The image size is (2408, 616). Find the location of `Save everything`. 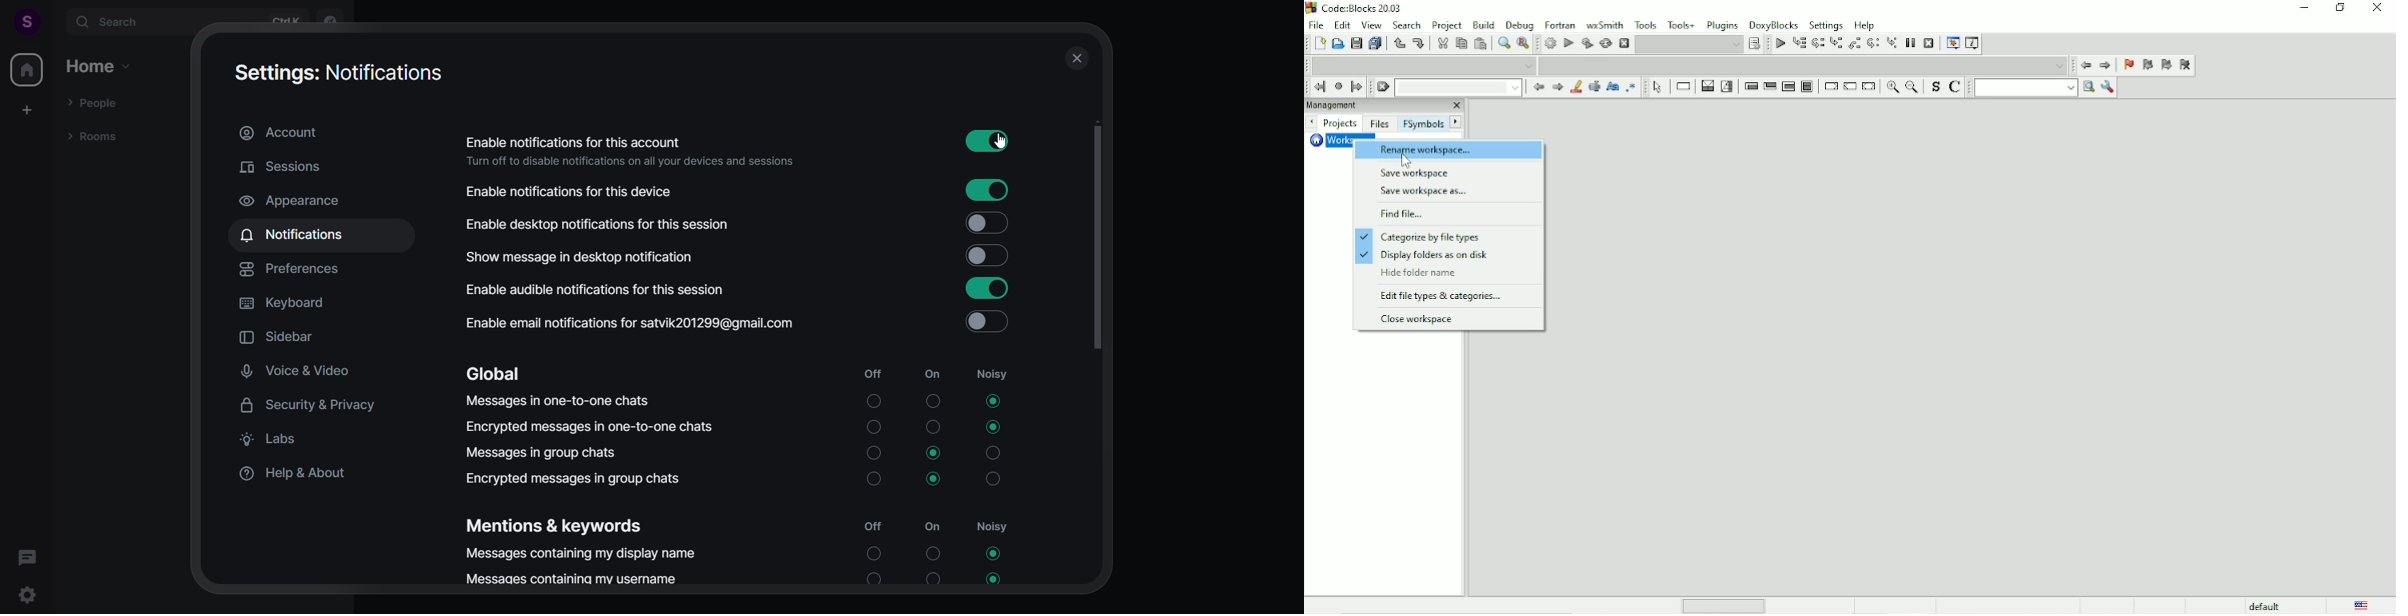

Save everything is located at coordinates (1375, 44).